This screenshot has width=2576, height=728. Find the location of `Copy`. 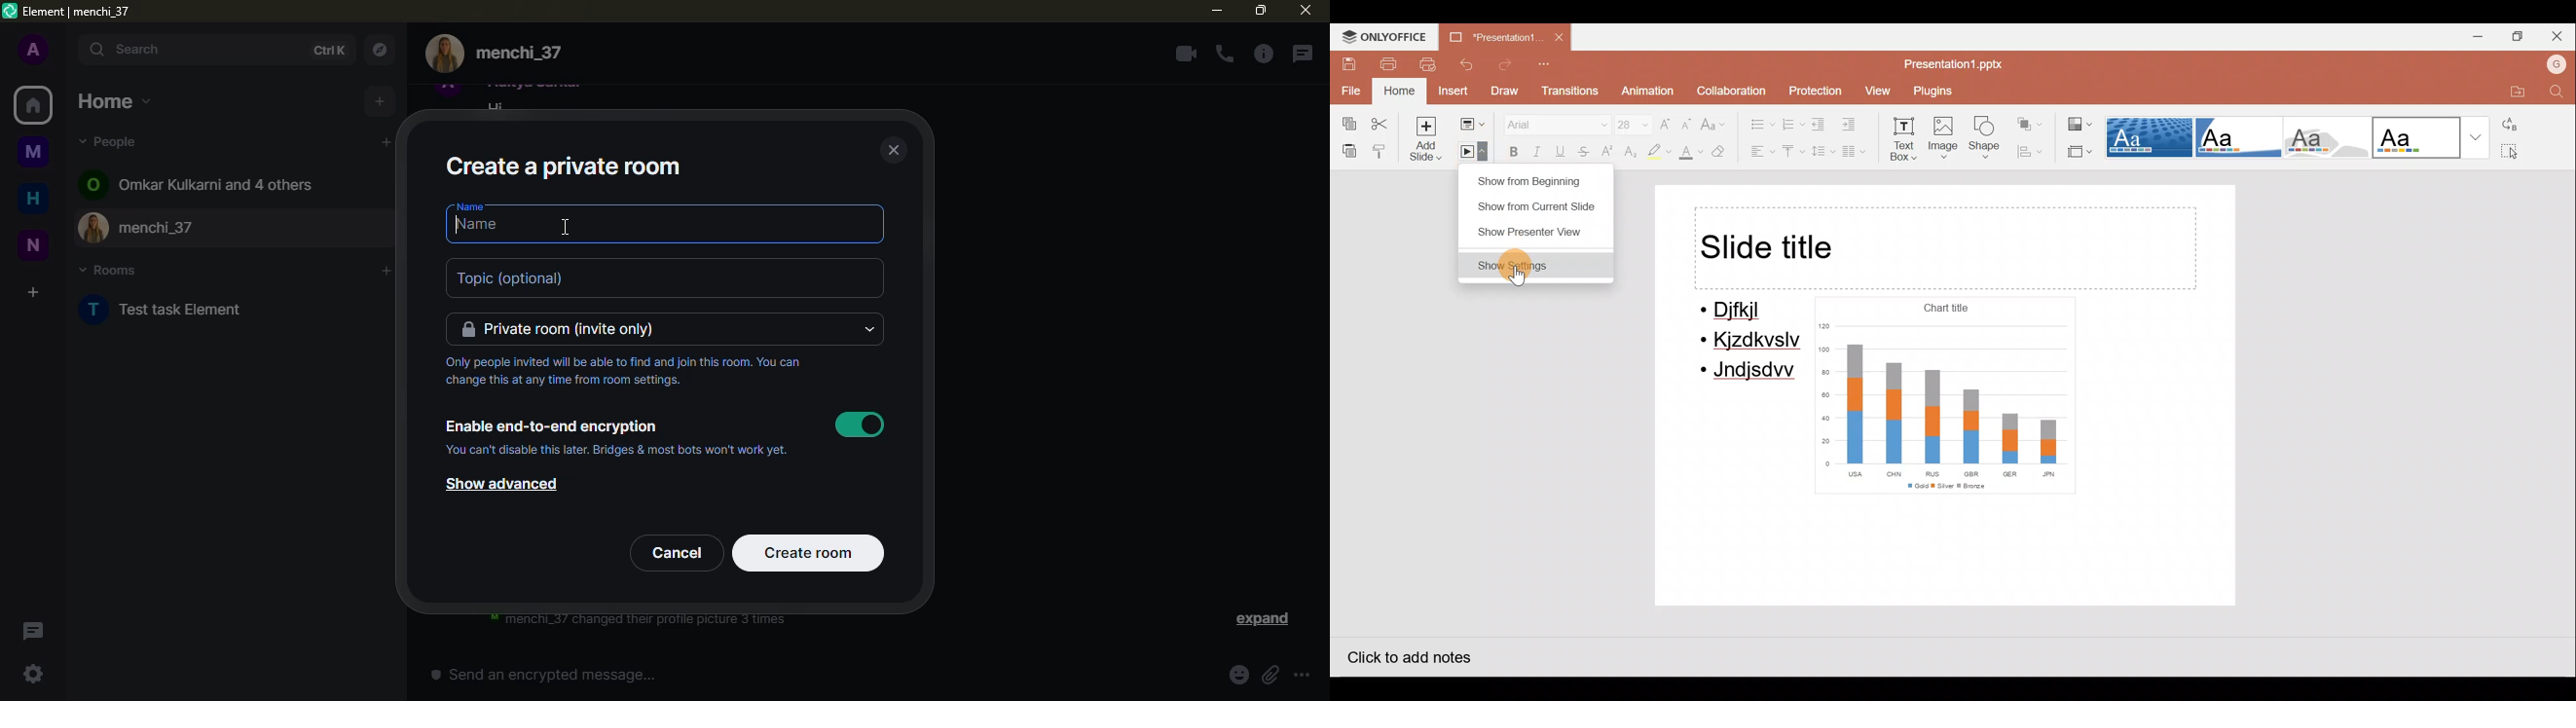

Copy is located at coordinates (1348, 124).